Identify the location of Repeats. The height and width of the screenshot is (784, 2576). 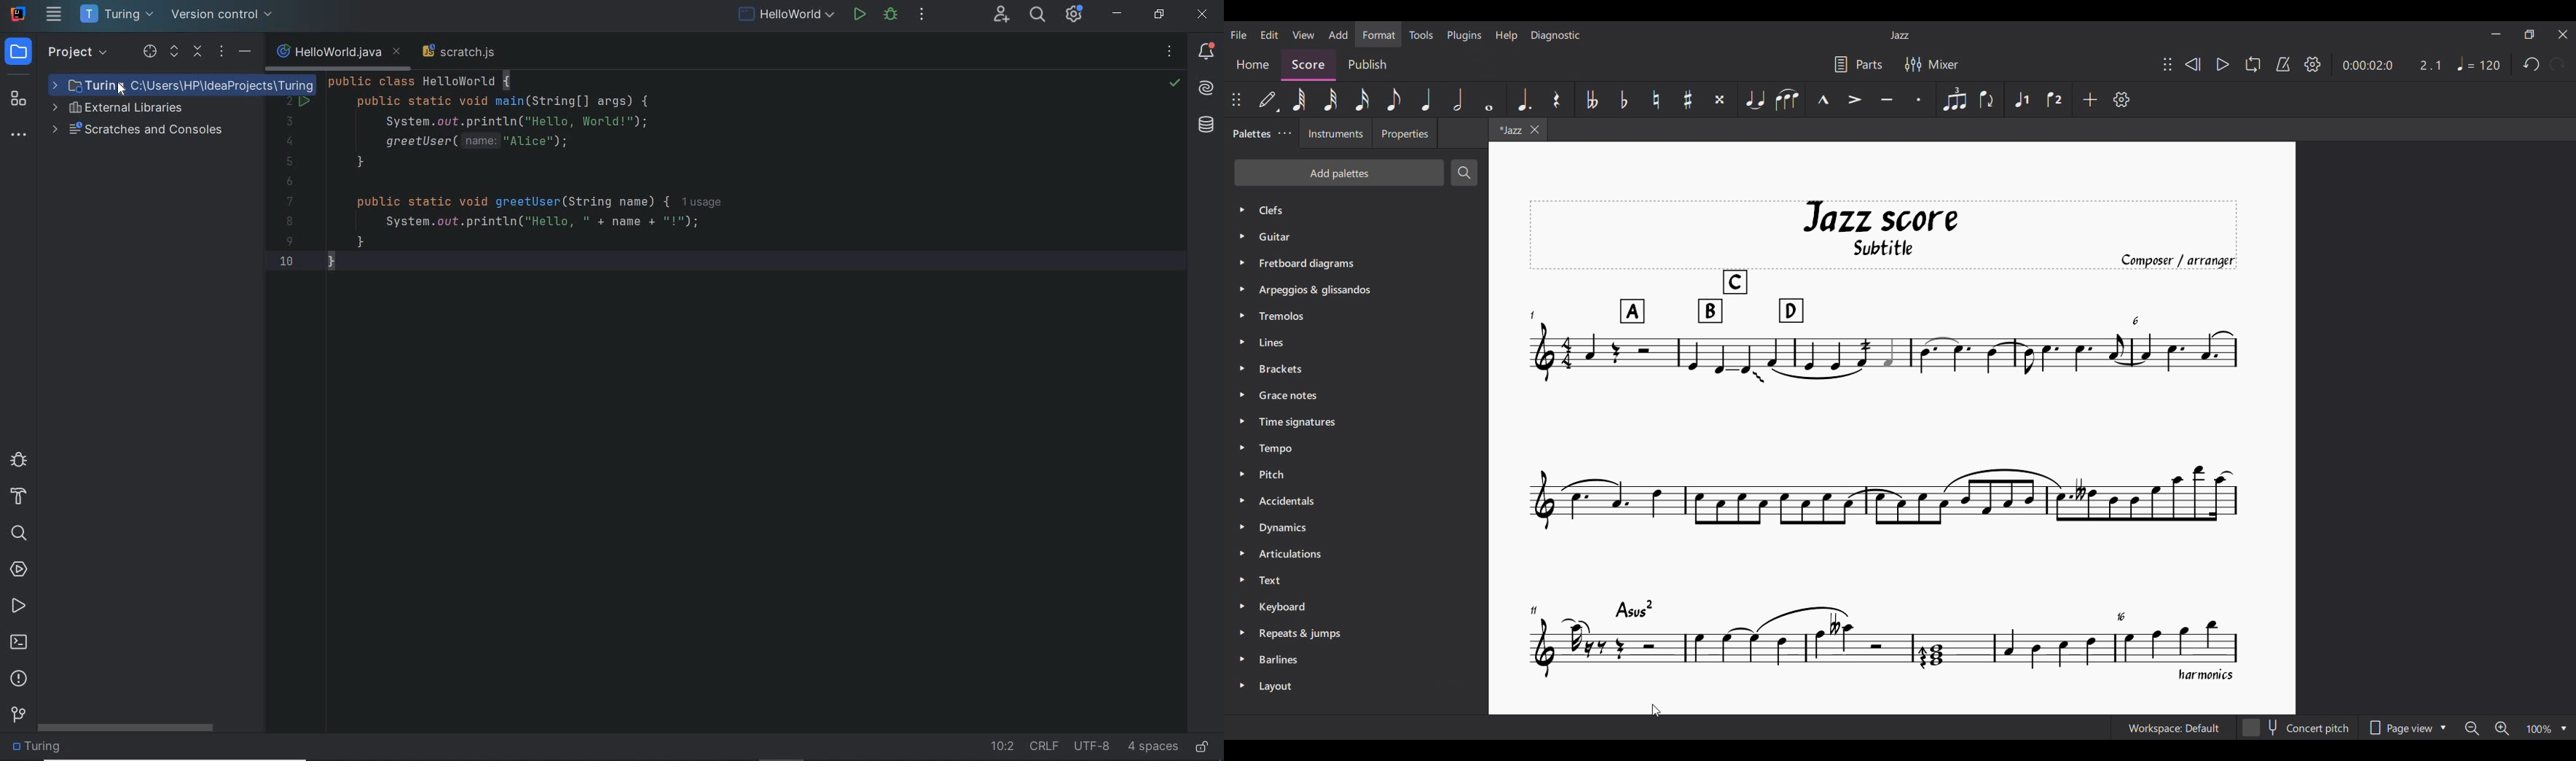
(1306, 633).